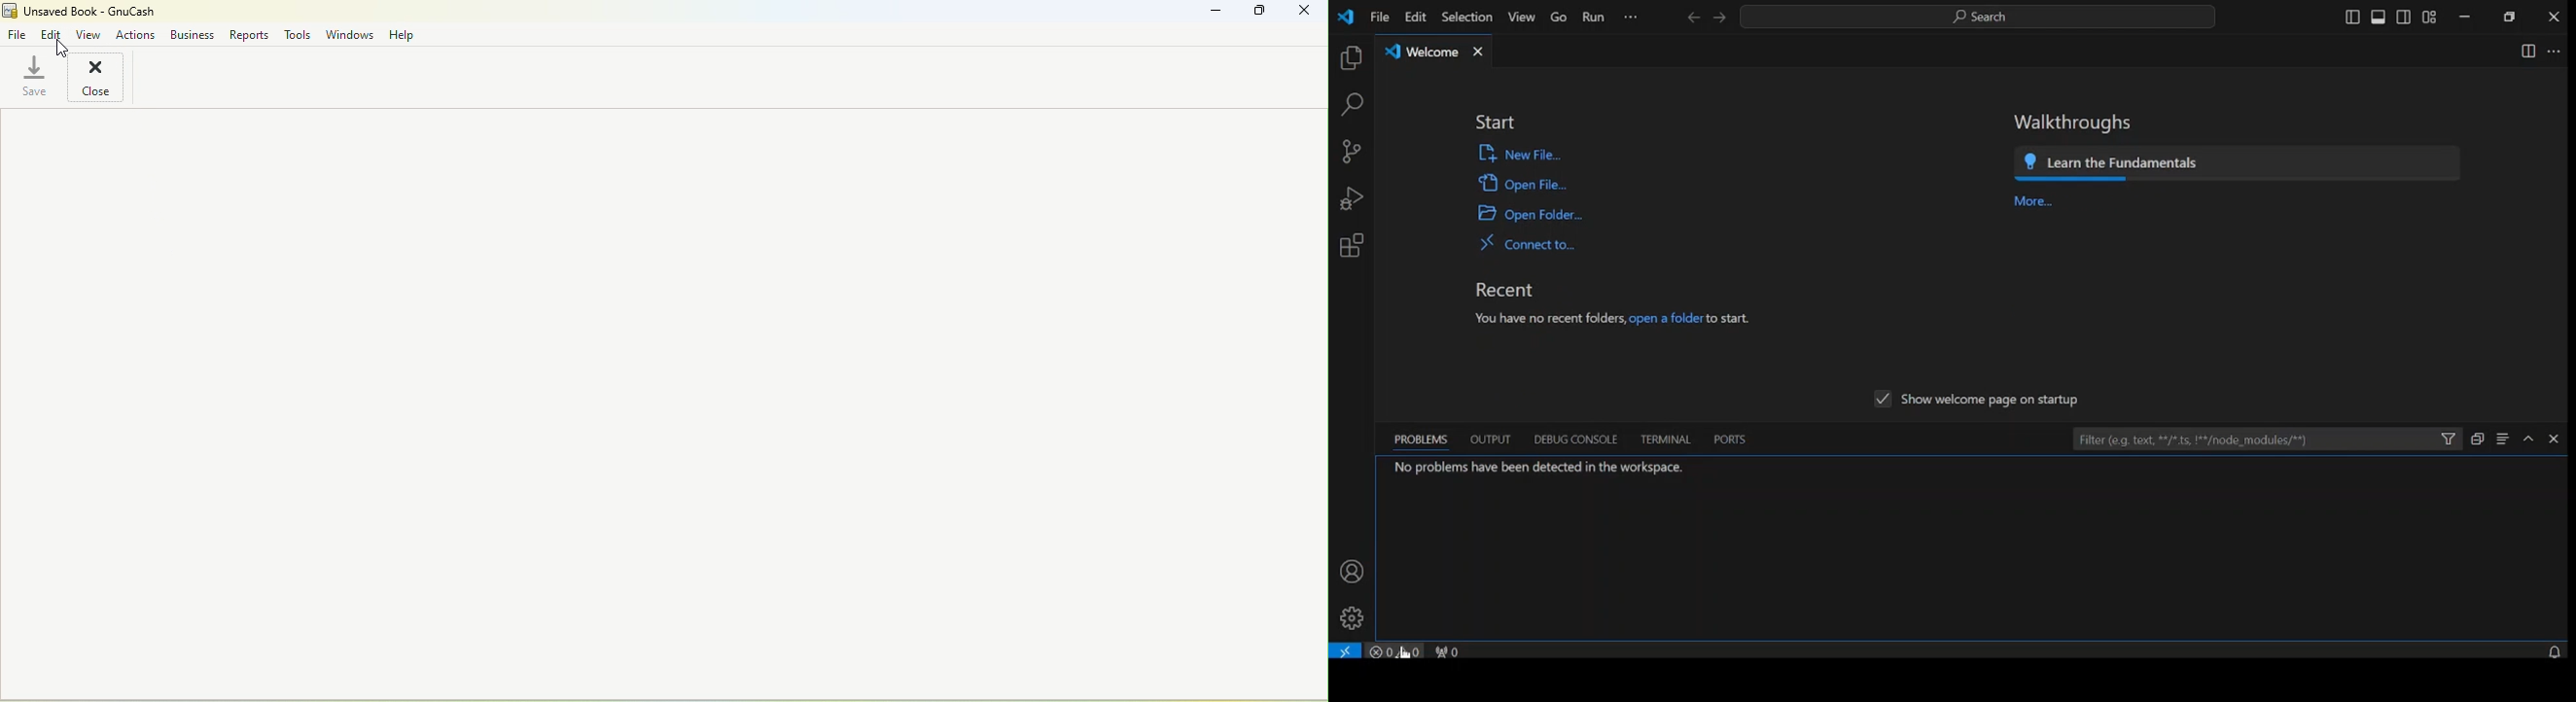  What do you see at coordinates (1668, 439) in the screenshot?
I see `terminal` at bounding box center [1668, 439].